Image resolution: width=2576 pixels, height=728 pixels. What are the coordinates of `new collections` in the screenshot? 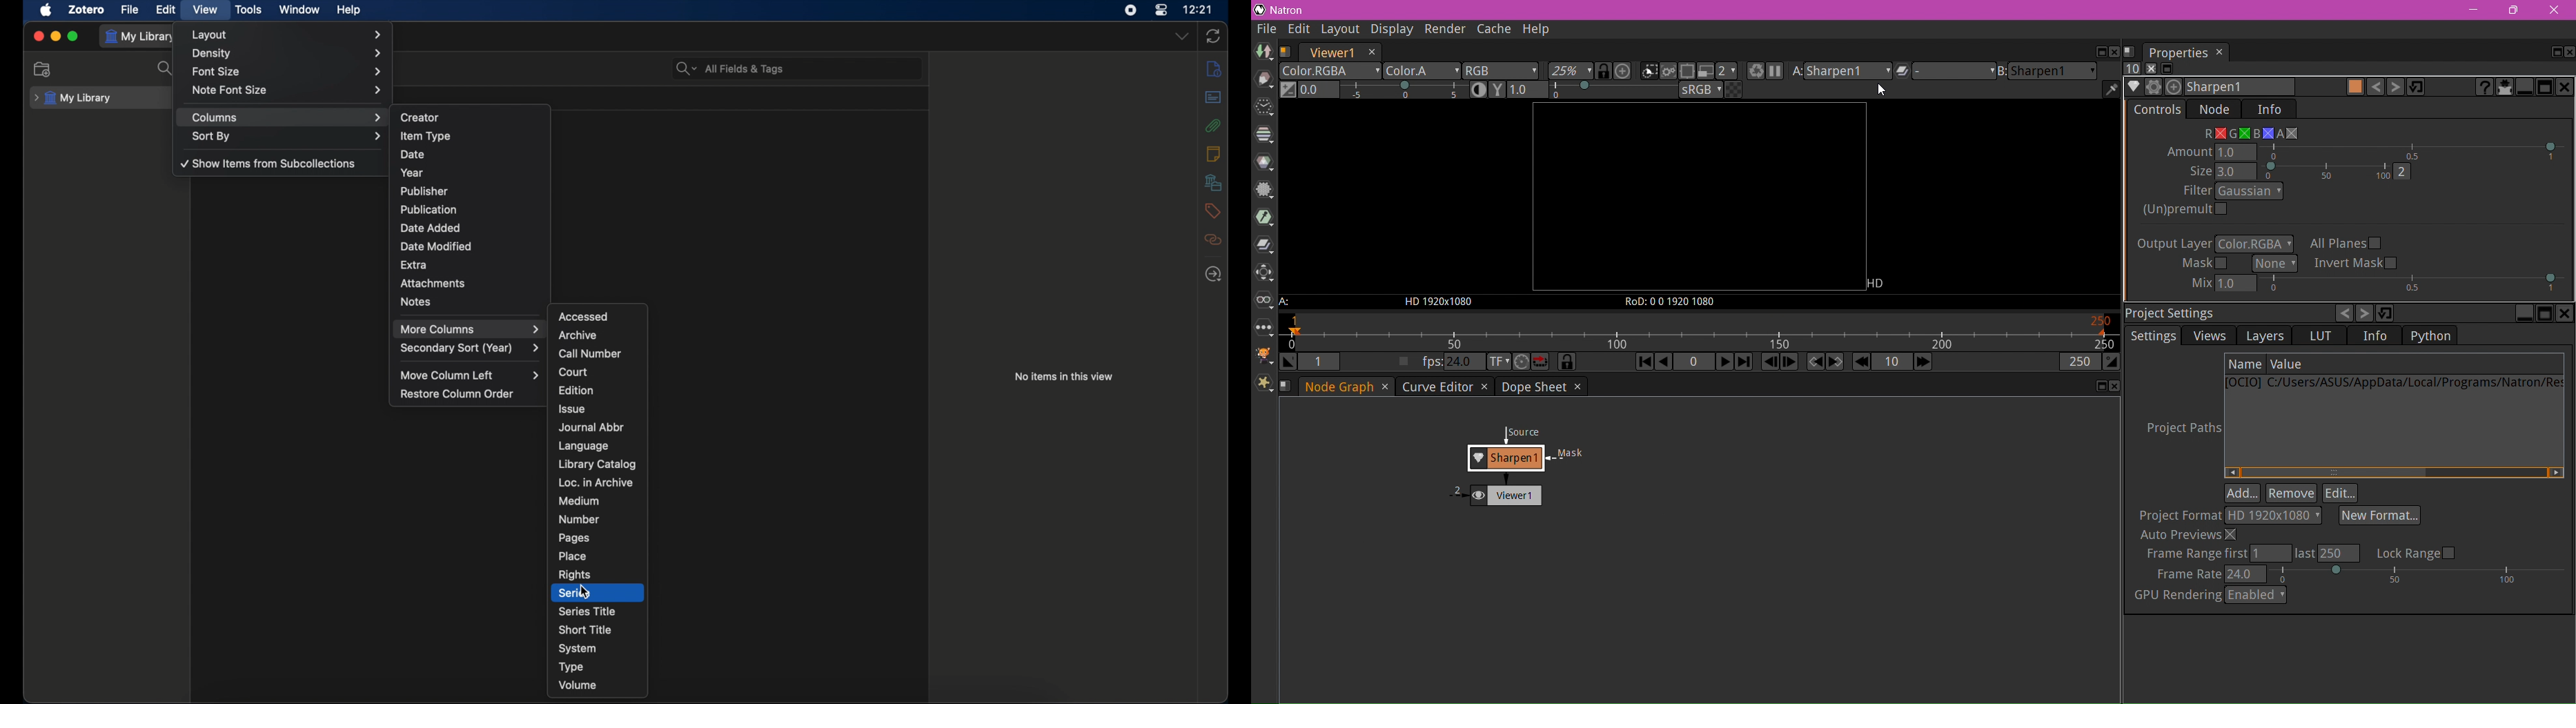 It's located at (42, 70).